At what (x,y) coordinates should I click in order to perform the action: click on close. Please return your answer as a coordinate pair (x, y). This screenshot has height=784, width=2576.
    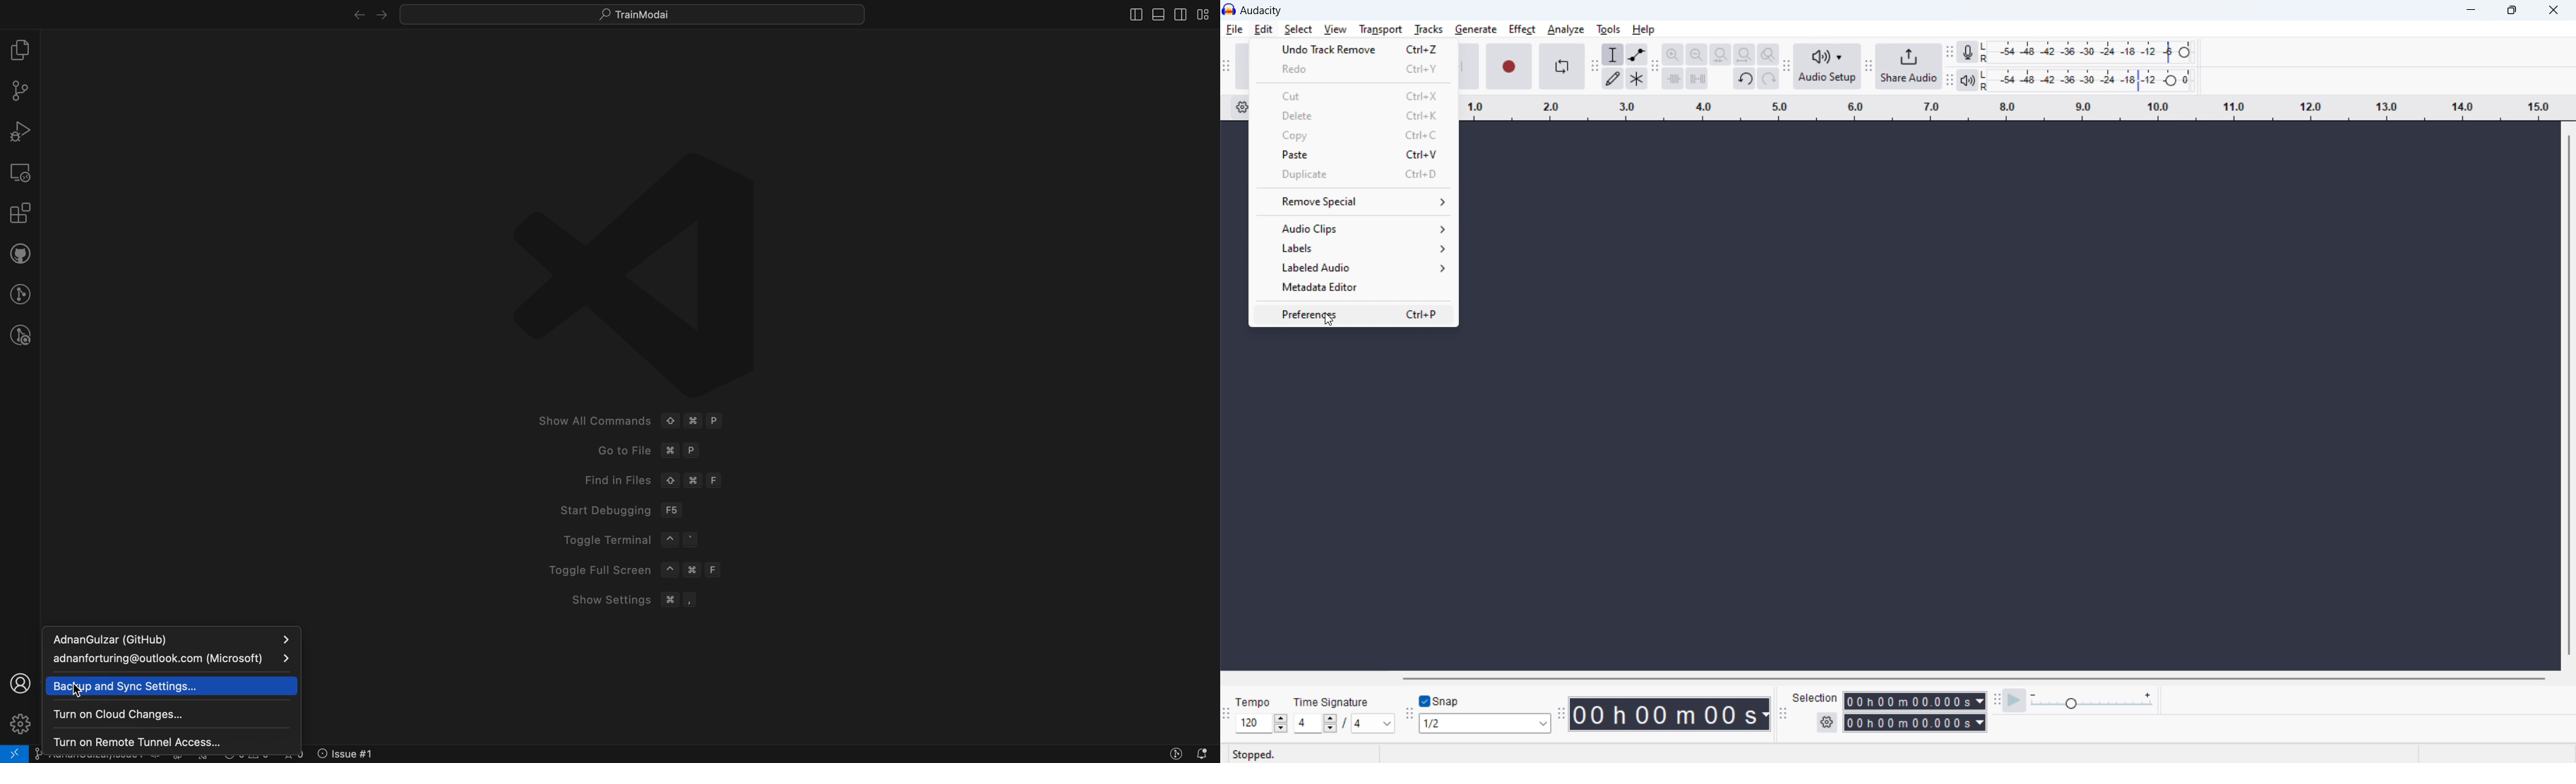
    Looking at the image, I should click on (2552, 11).